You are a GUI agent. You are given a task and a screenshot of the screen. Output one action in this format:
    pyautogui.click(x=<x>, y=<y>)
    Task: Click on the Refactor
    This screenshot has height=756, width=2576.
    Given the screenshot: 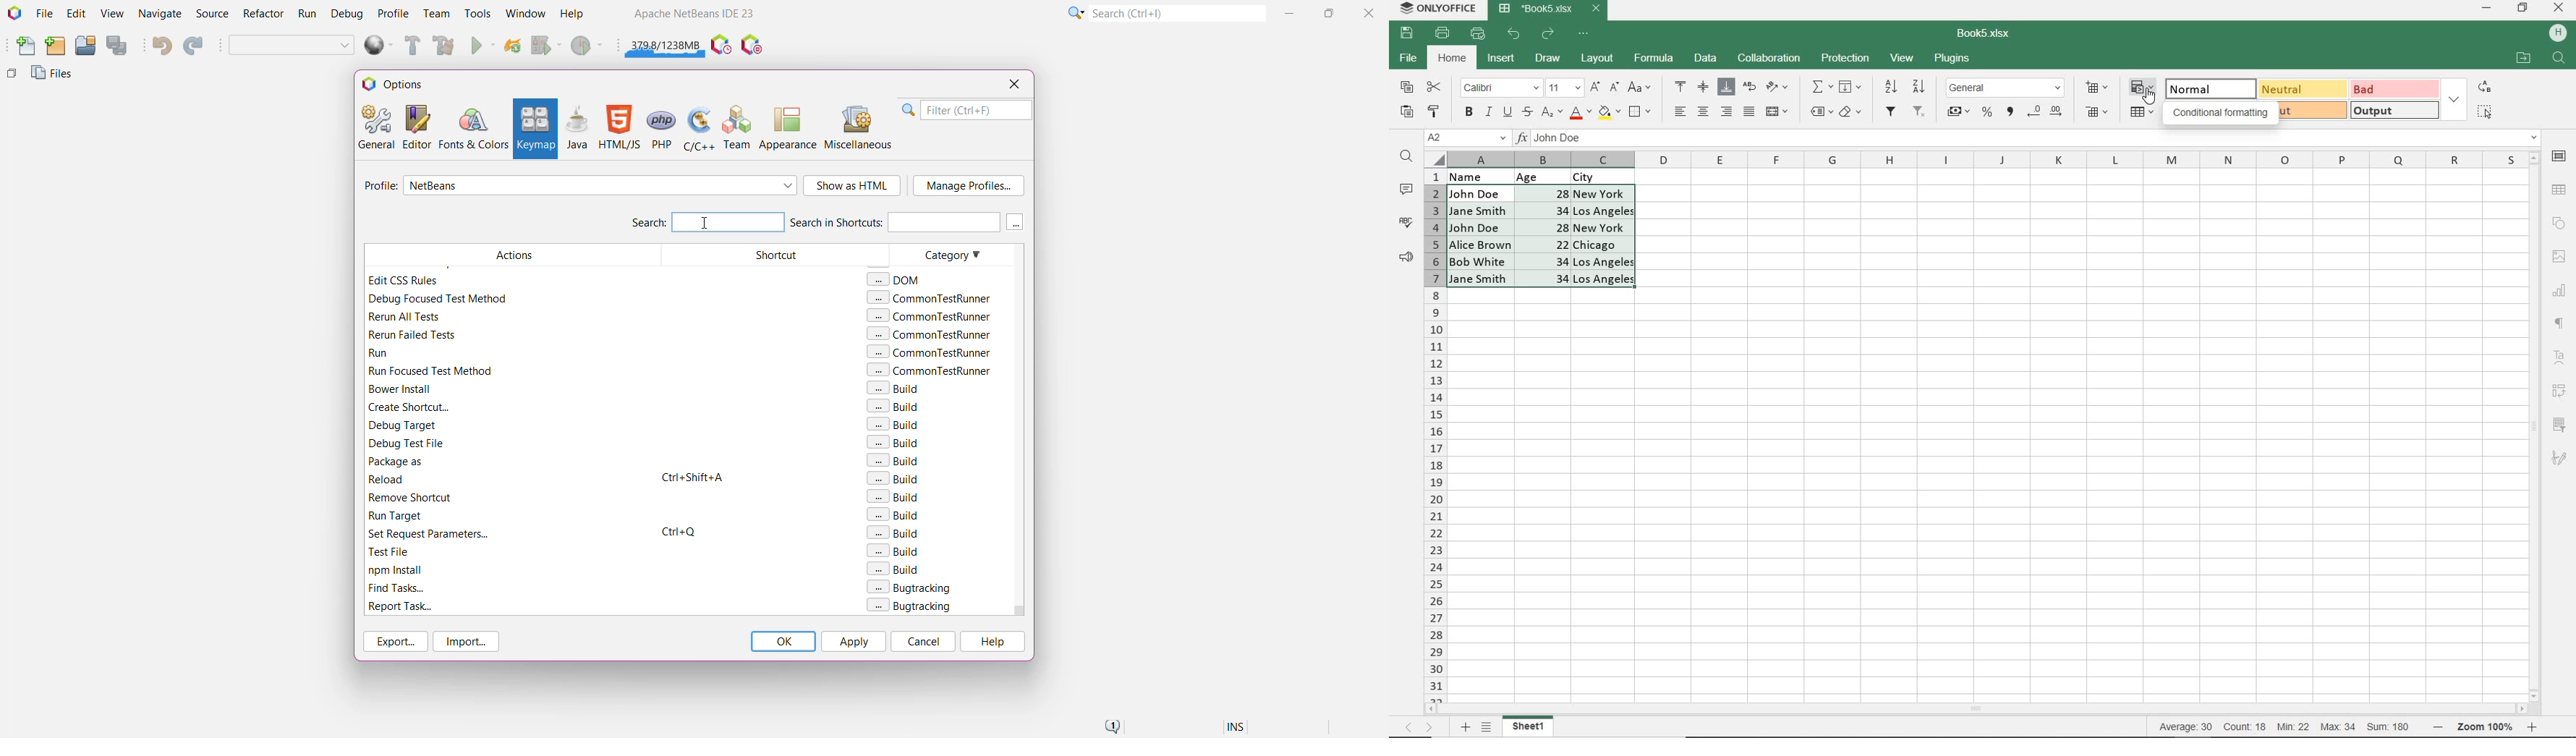 What is the action you would take?
    pyautogui.click(x=265, y=15)
    